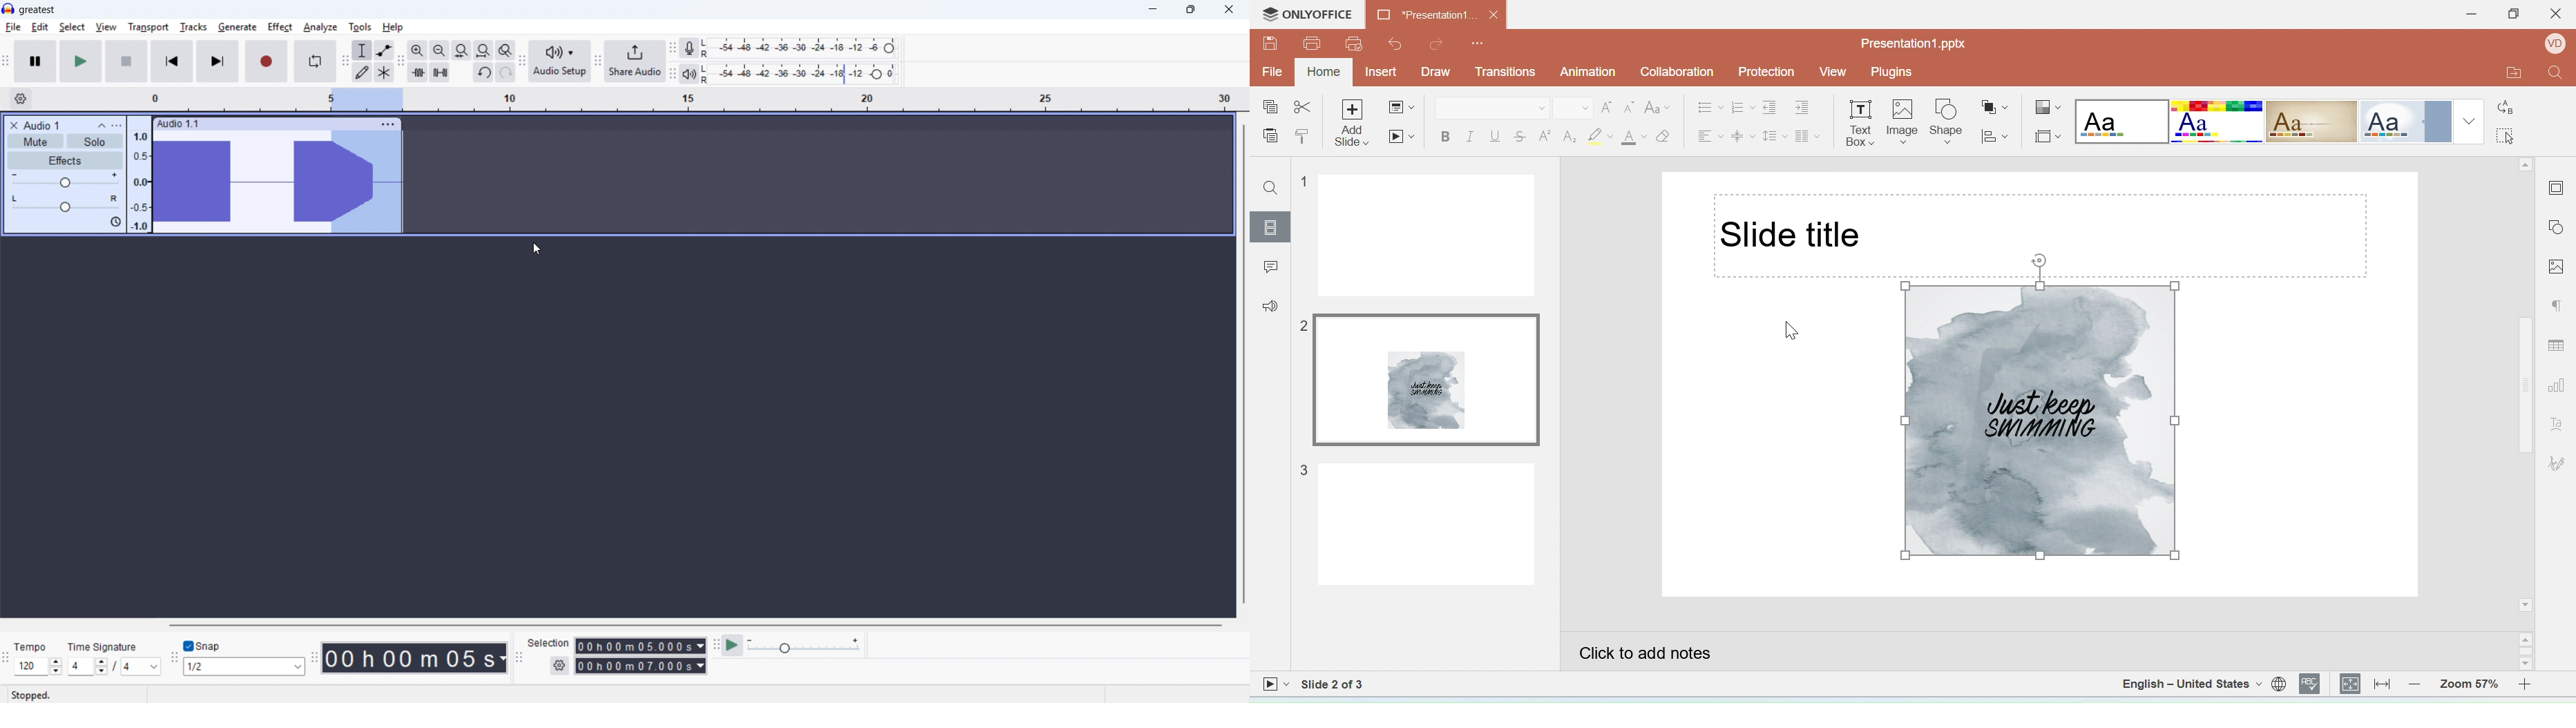  Describe the element at coordinates (1771, 73) in the screenshot. I see `Protection` at that location.